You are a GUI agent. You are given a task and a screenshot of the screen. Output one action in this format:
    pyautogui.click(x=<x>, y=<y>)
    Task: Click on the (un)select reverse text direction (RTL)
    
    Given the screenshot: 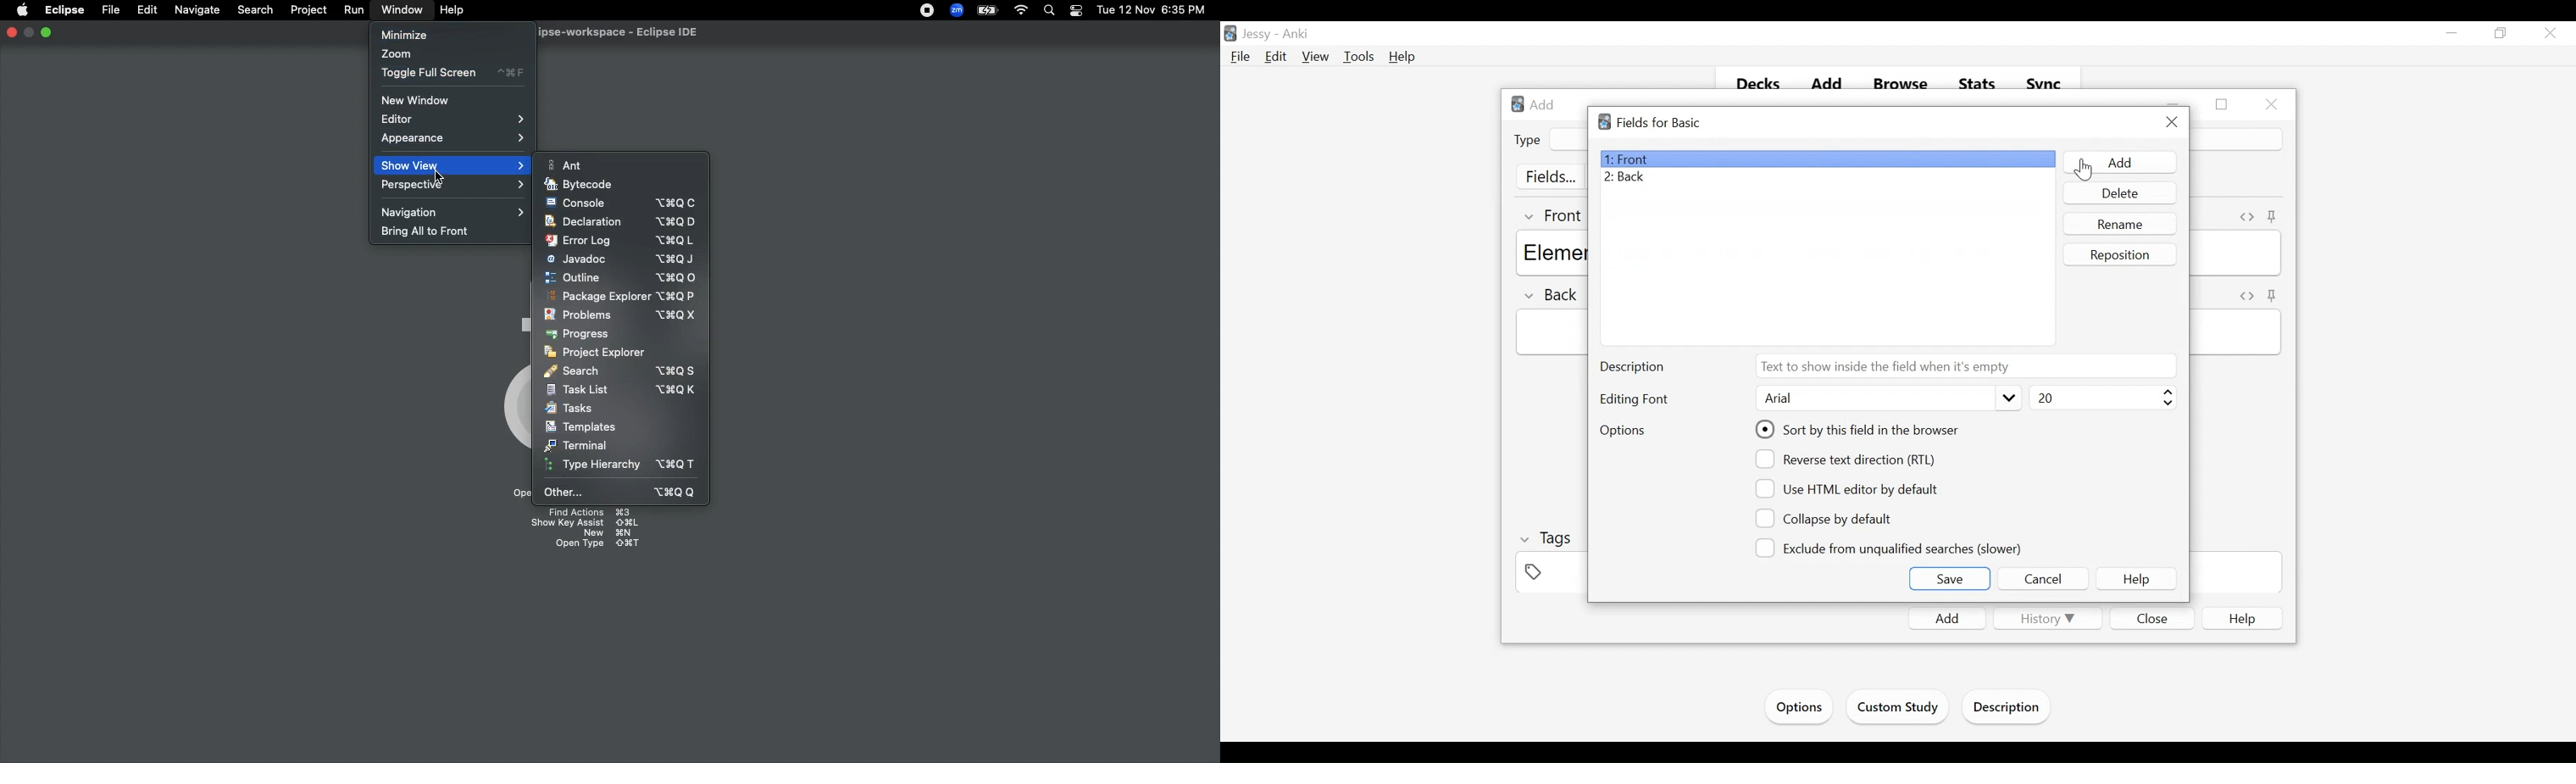 What is the action you would take?
    pyautogui.click(x=1848, y=459)
    